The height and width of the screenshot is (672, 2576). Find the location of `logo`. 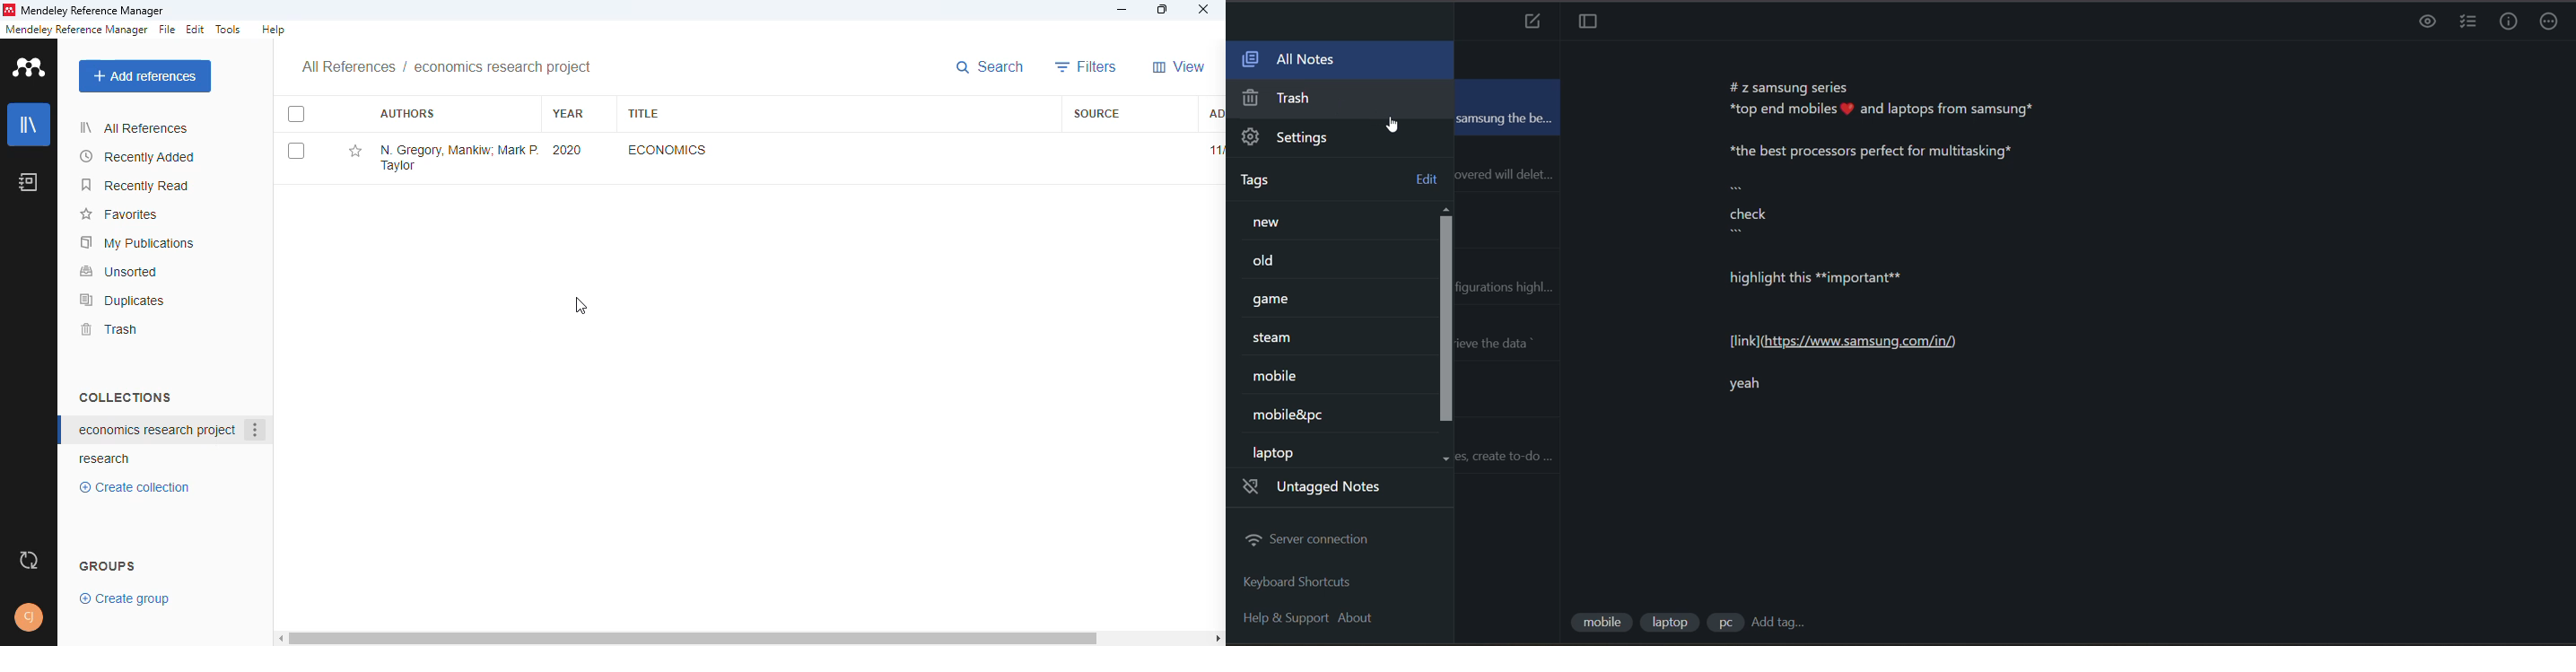

logo is located at coordinates (8, 10).